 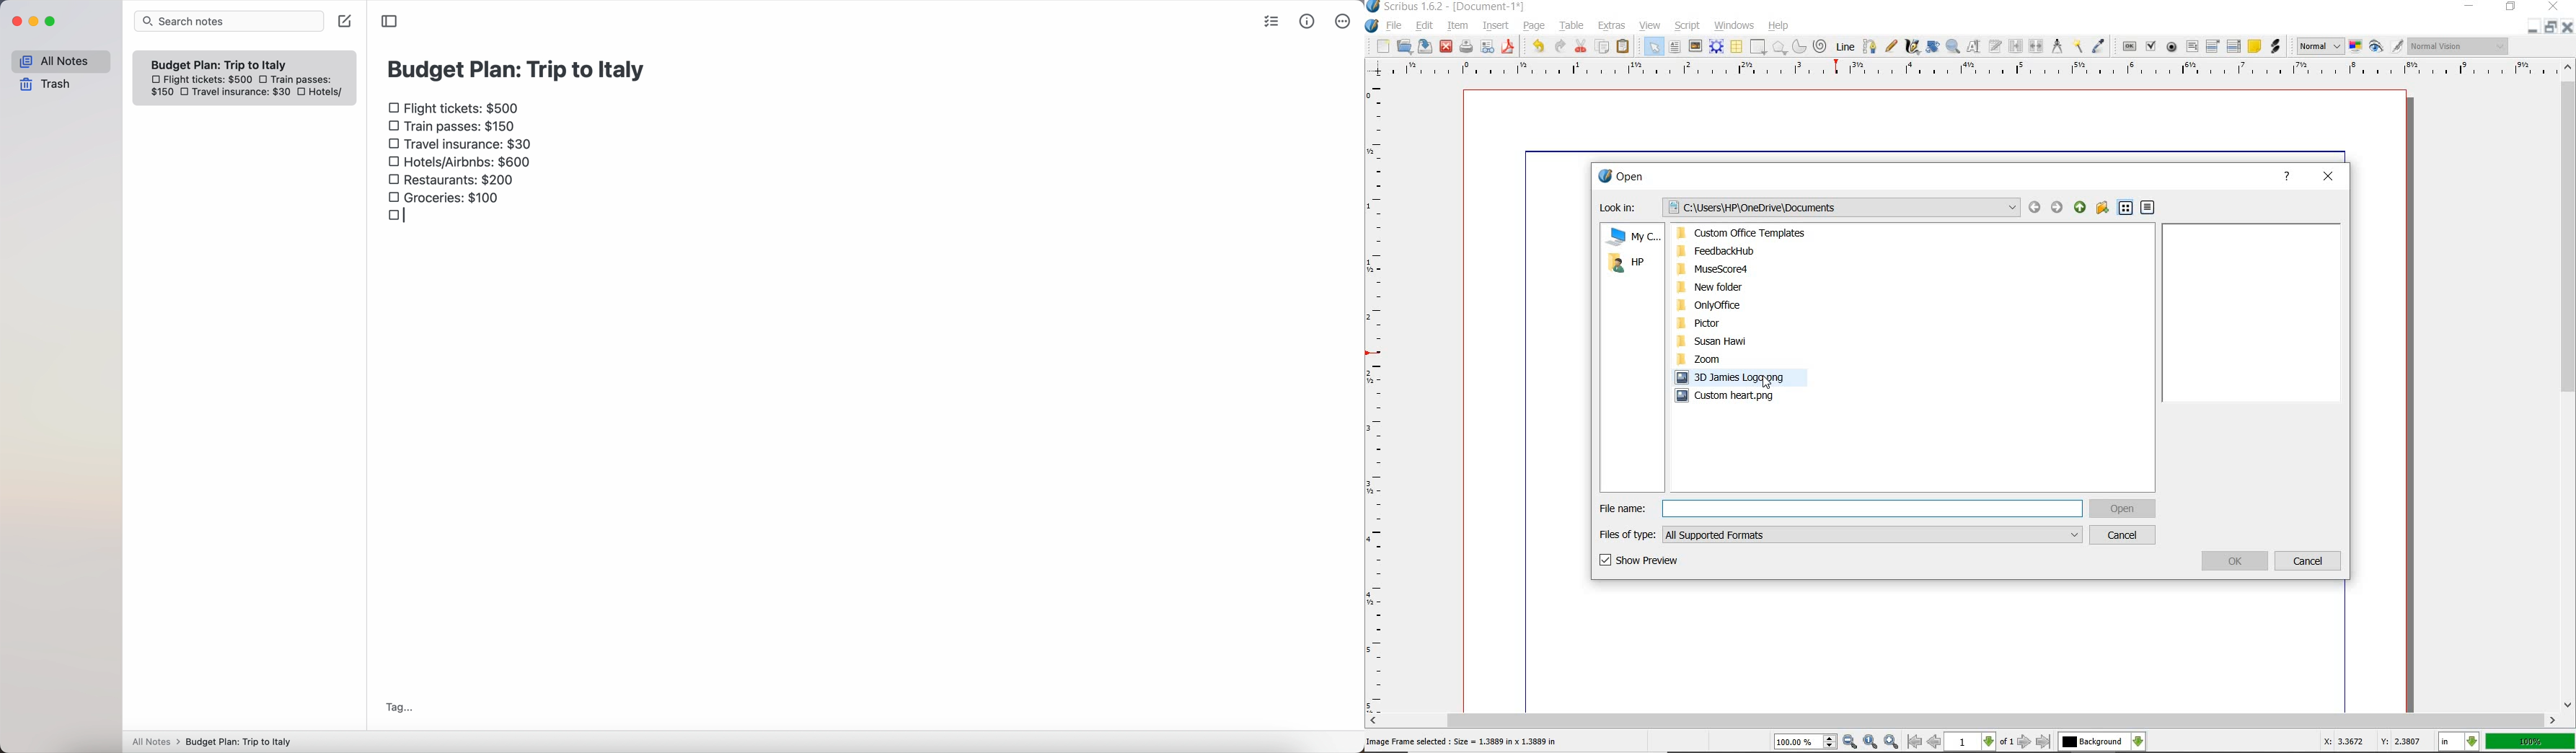 What do you see at coordinates (2017, 45) in the screenshot?
I see `link text frames` at bounding box center [2017, 45].